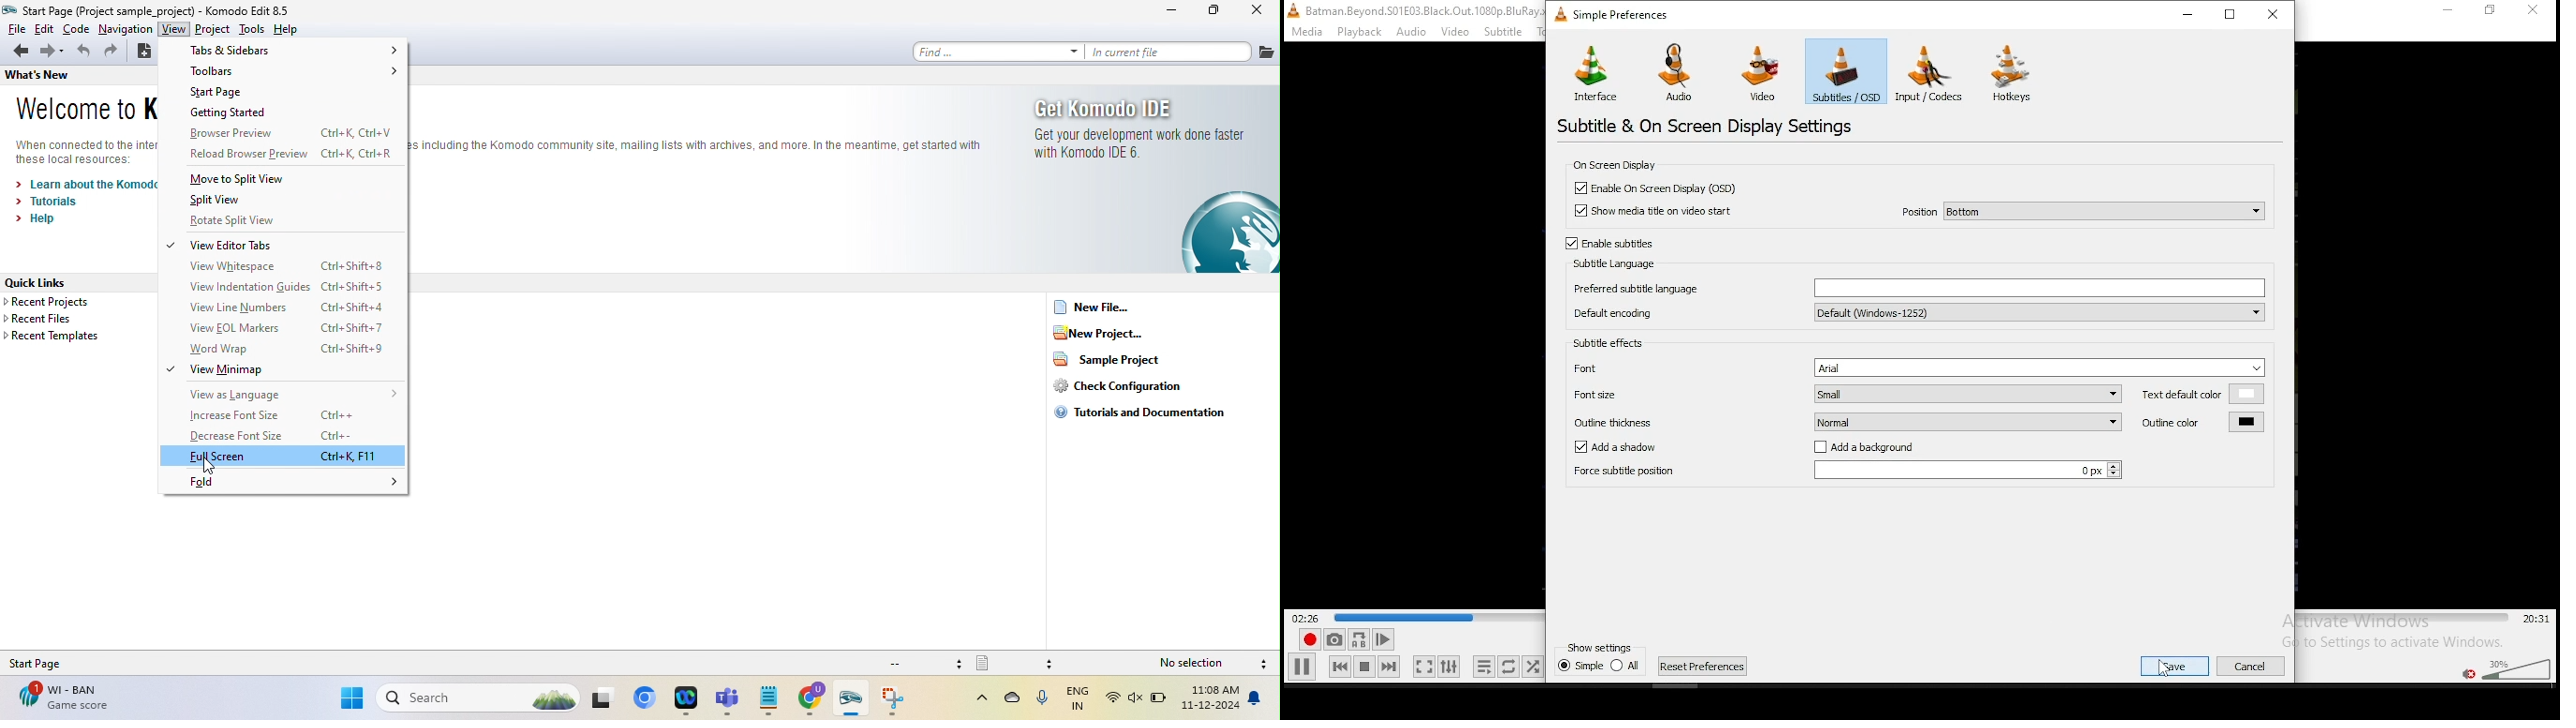 This screenshot has height=728, width=2576. Describe the element at coordinates (1380, 640) in the screenshot. I see `frame by frame` at that location.